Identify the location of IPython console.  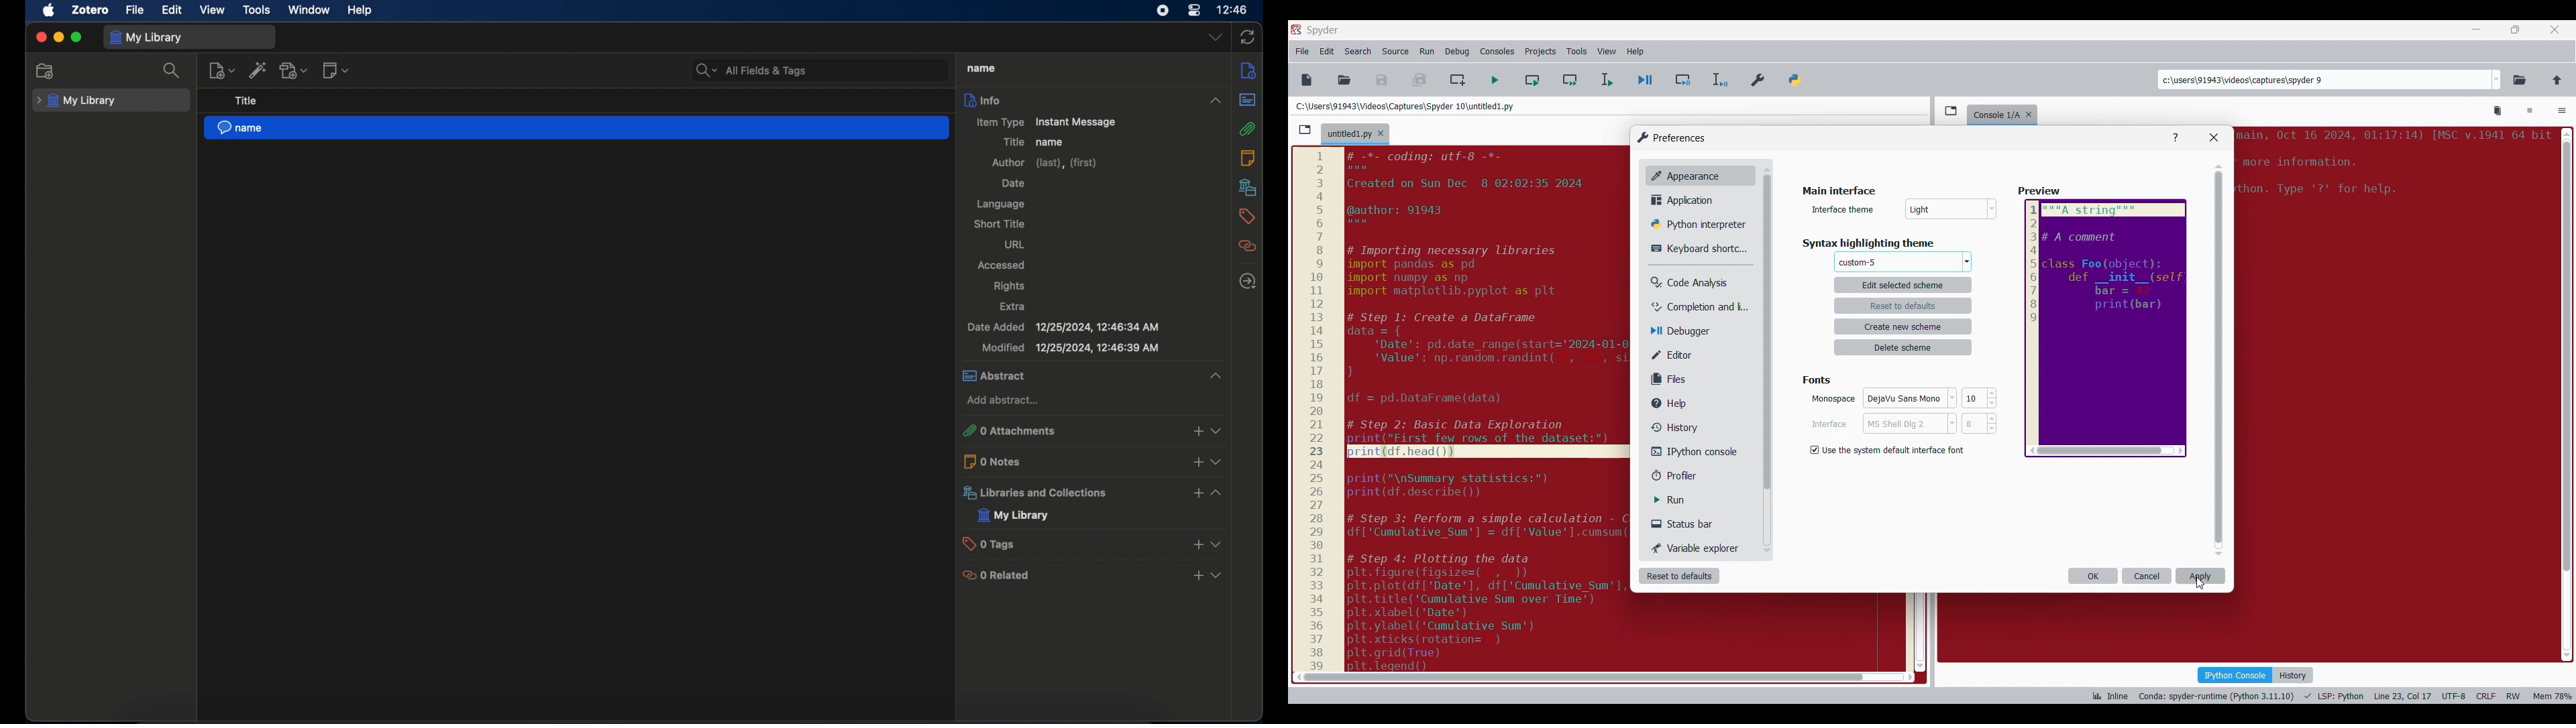
(2235, 674).